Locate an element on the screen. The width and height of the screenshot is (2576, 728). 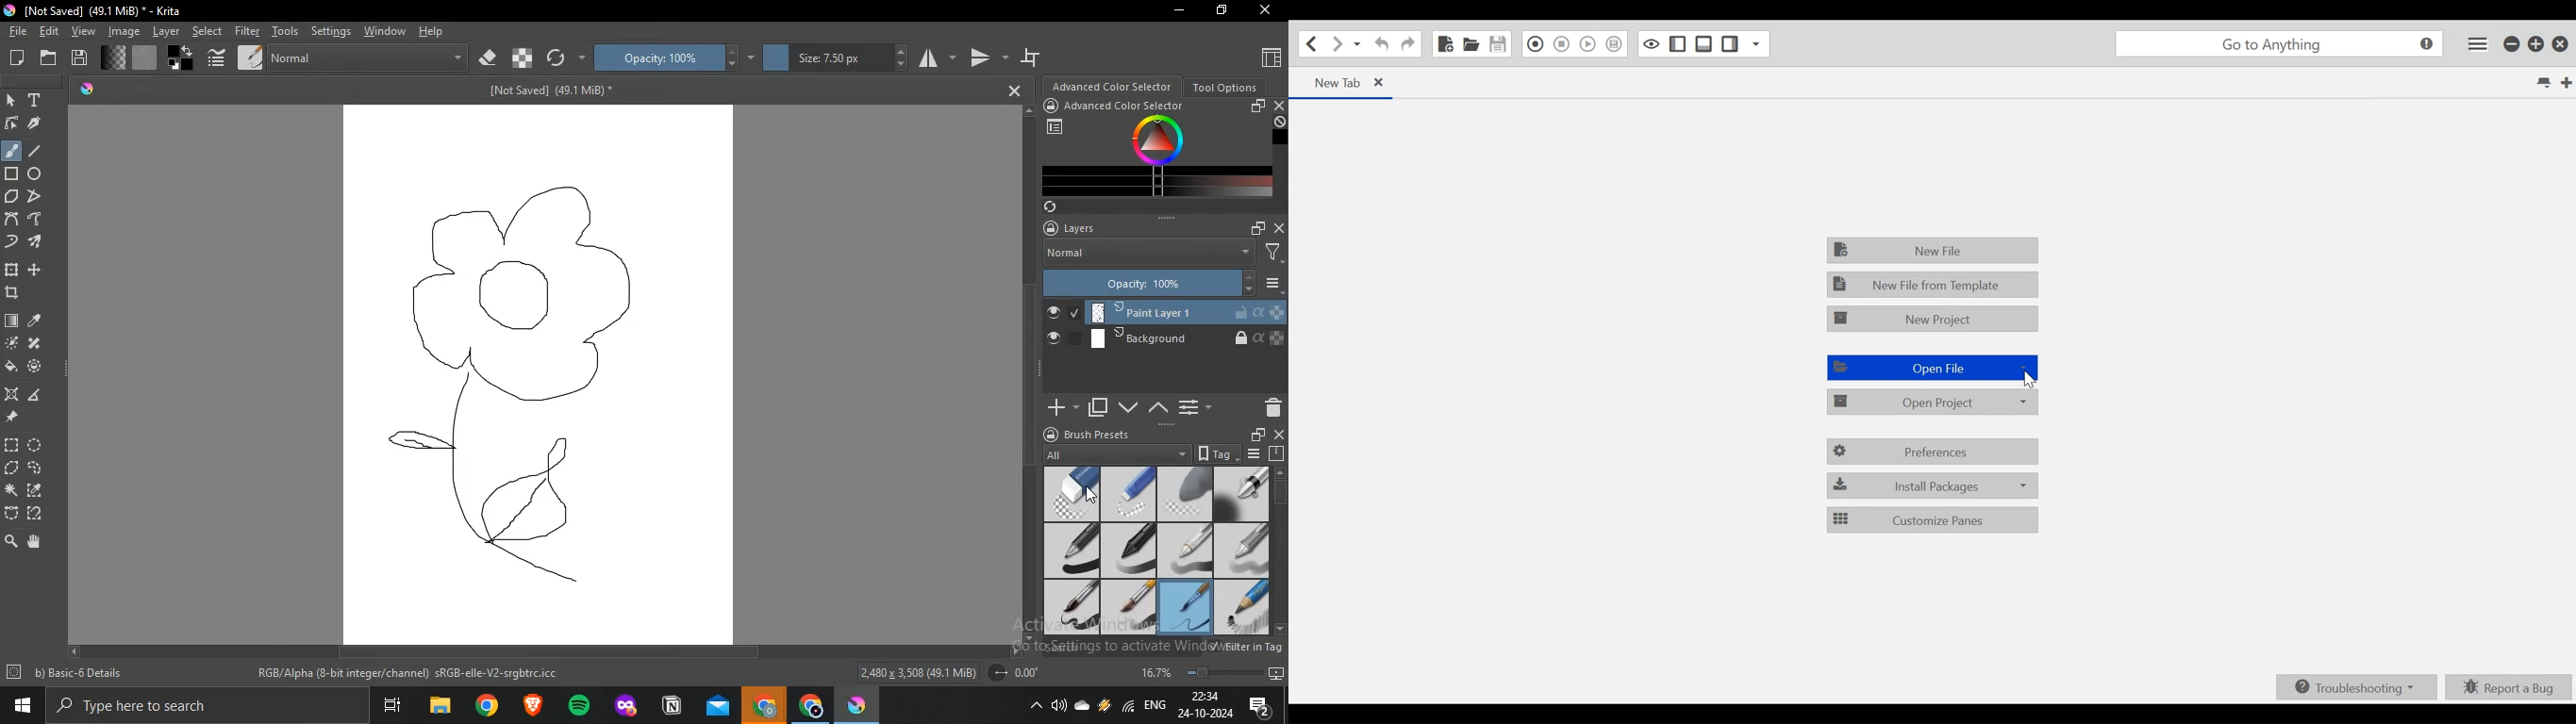
ellptical selection tool is located at coordinates (39, 445).